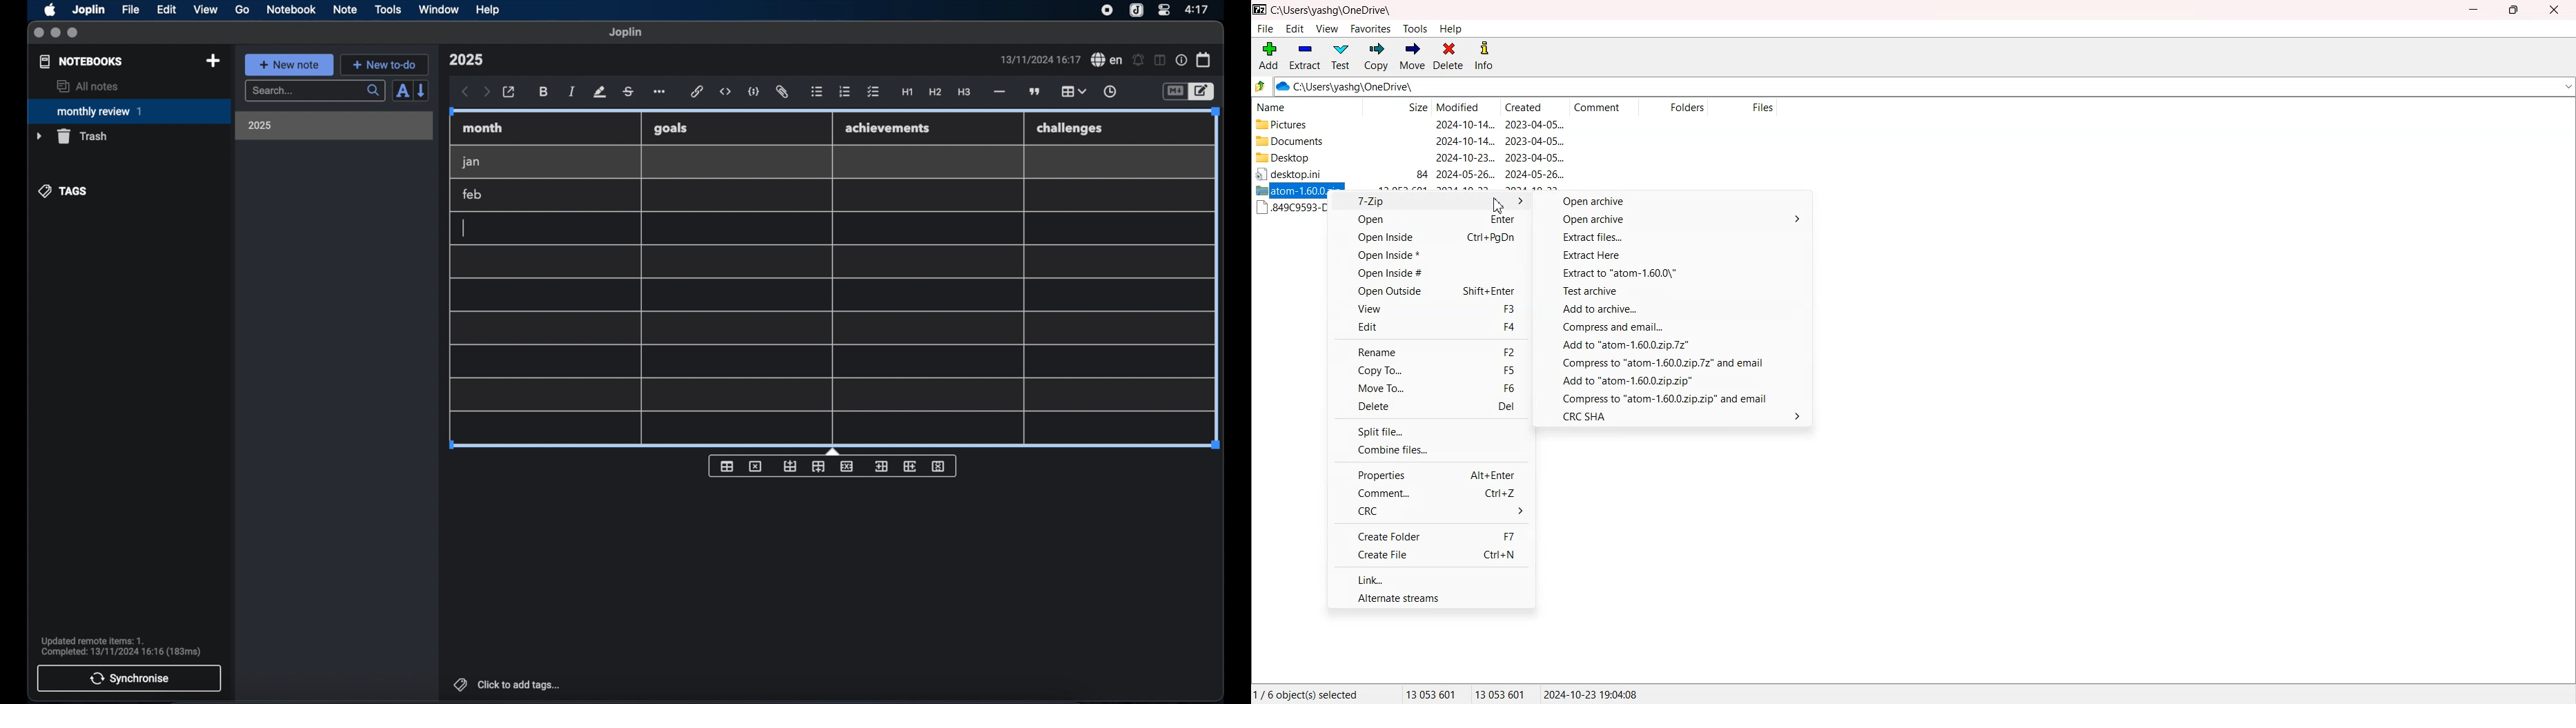 This screenshot has width=2576, height=728. What do you see at coordinates (1433, 578) in the screenshot?
I see `Link` at bounding box center [1433, 578].